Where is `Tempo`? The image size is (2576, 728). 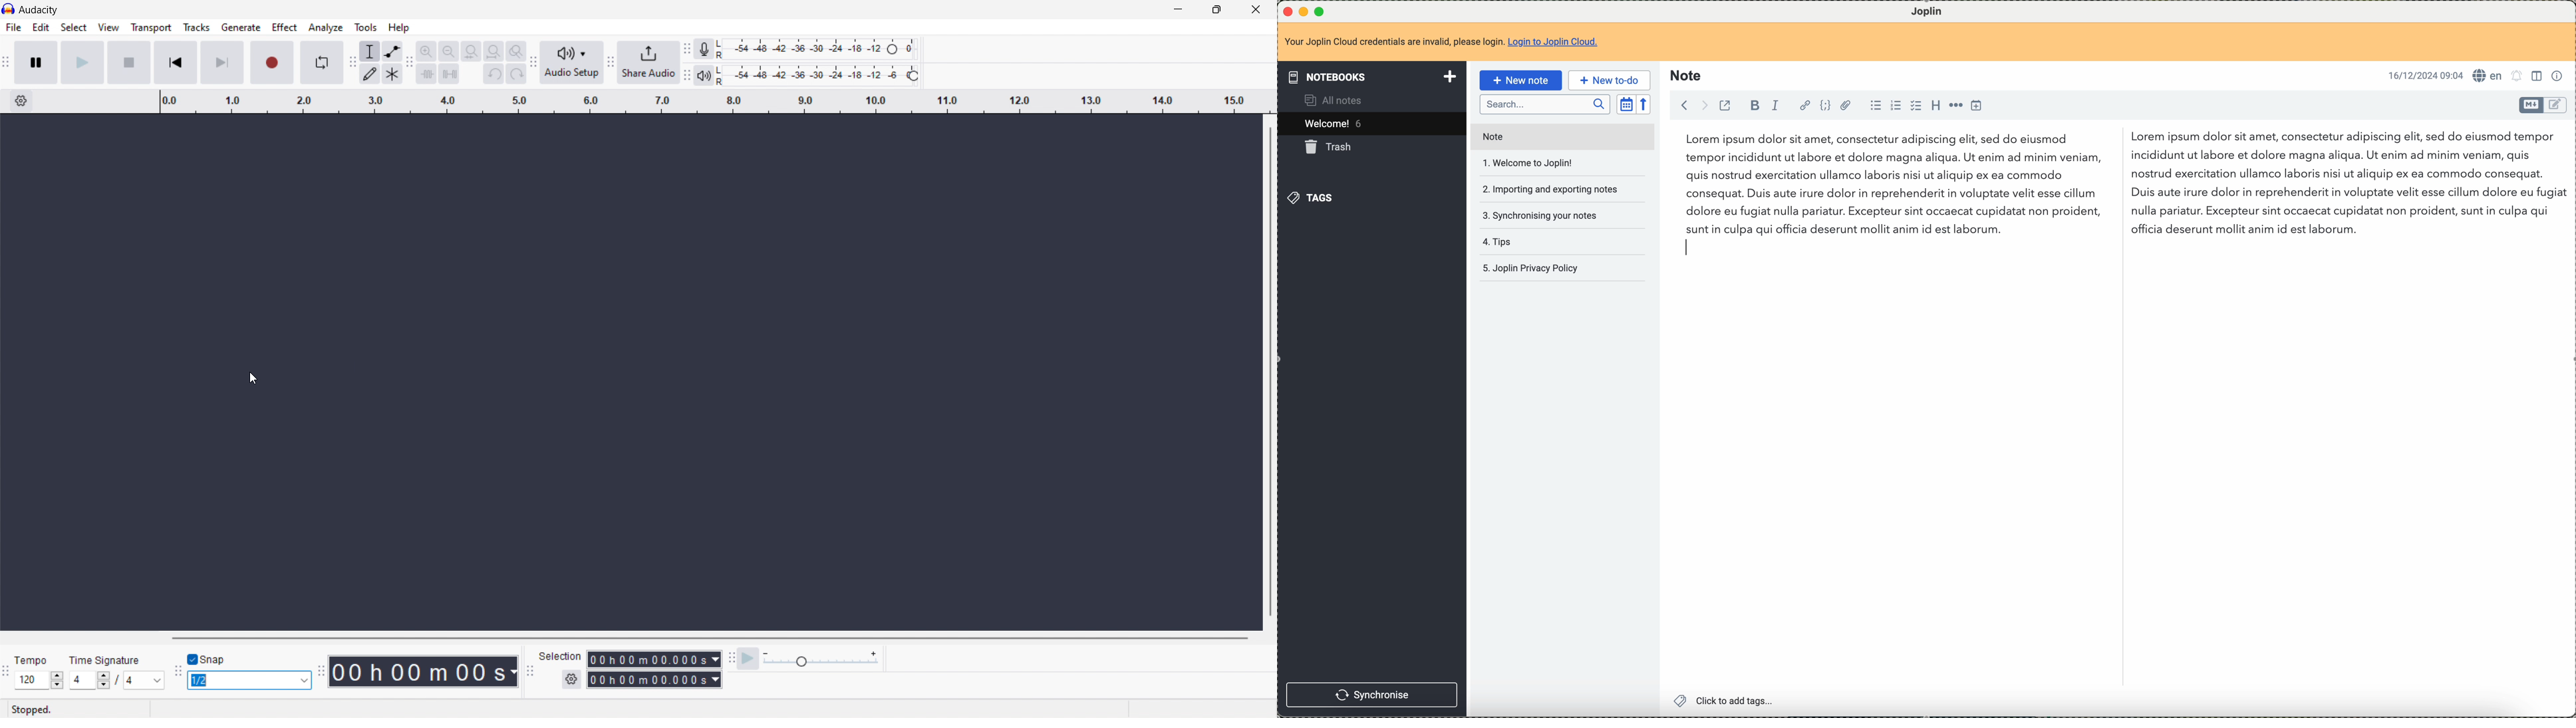 Tempo is located at coordinates (35, 661).